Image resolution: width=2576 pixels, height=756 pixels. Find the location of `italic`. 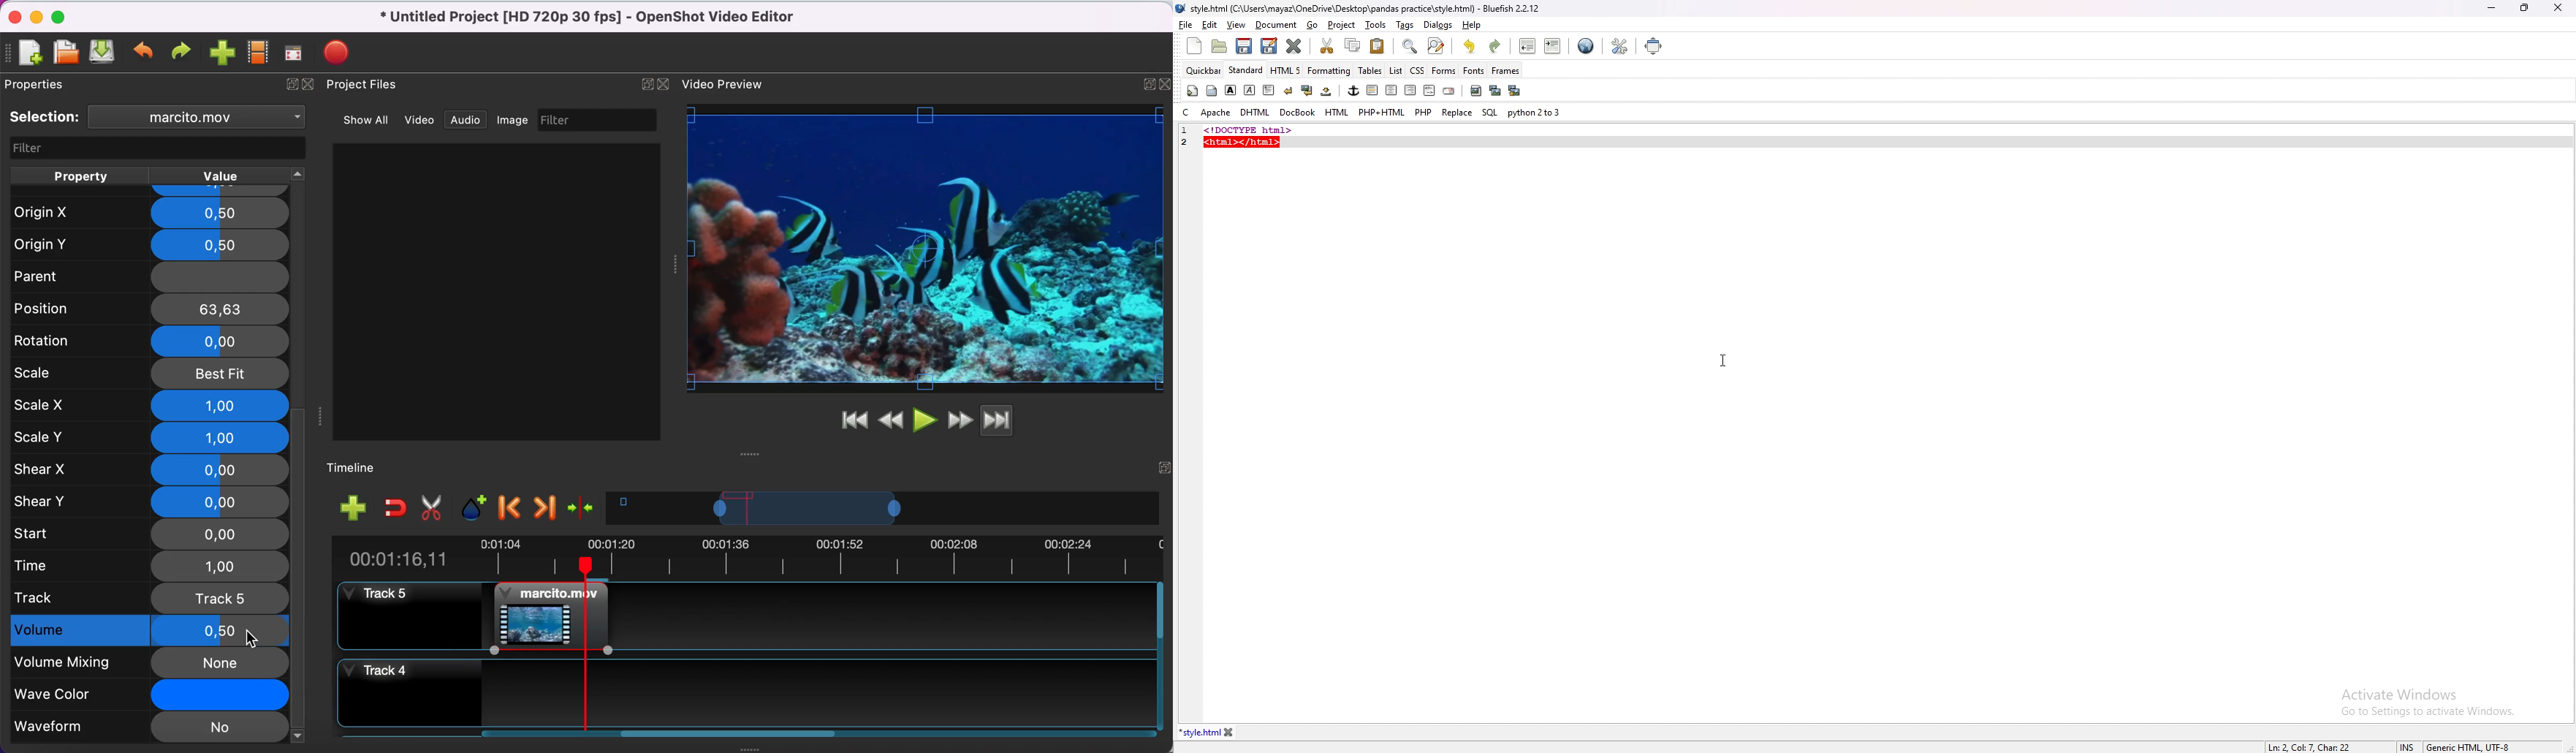

italic is located at coordinates (1250, 89).